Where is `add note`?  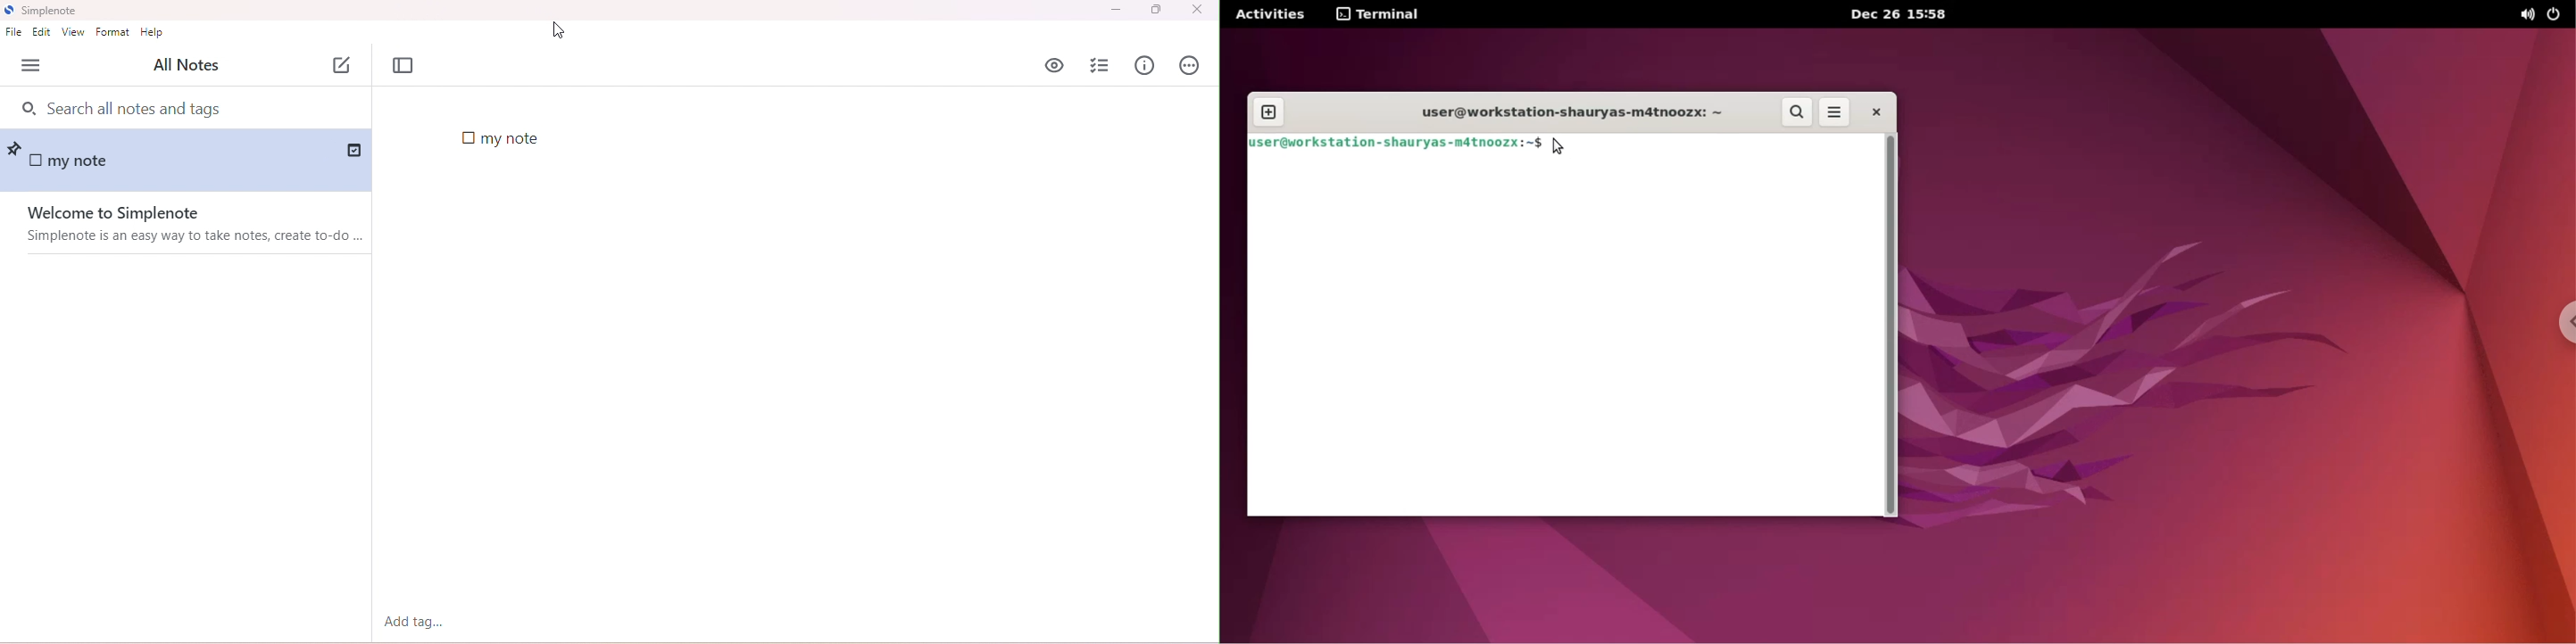
add note is located at coordinates (342, 66).